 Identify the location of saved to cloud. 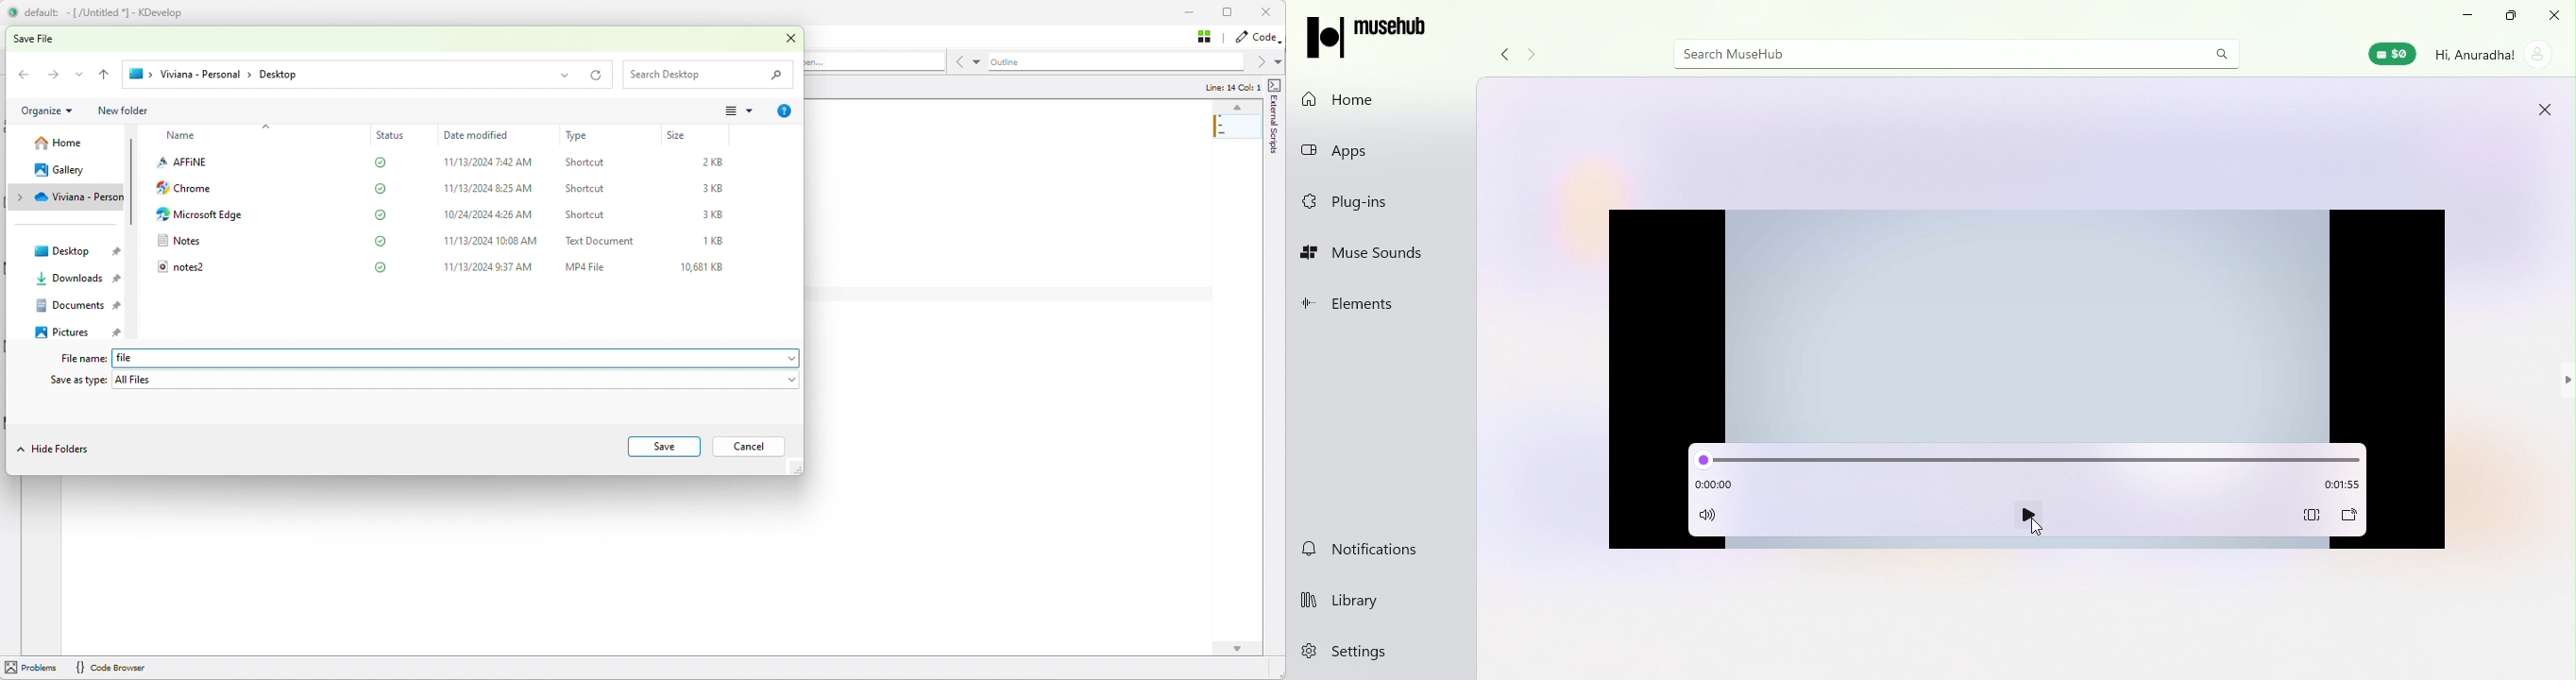
(382, 189).